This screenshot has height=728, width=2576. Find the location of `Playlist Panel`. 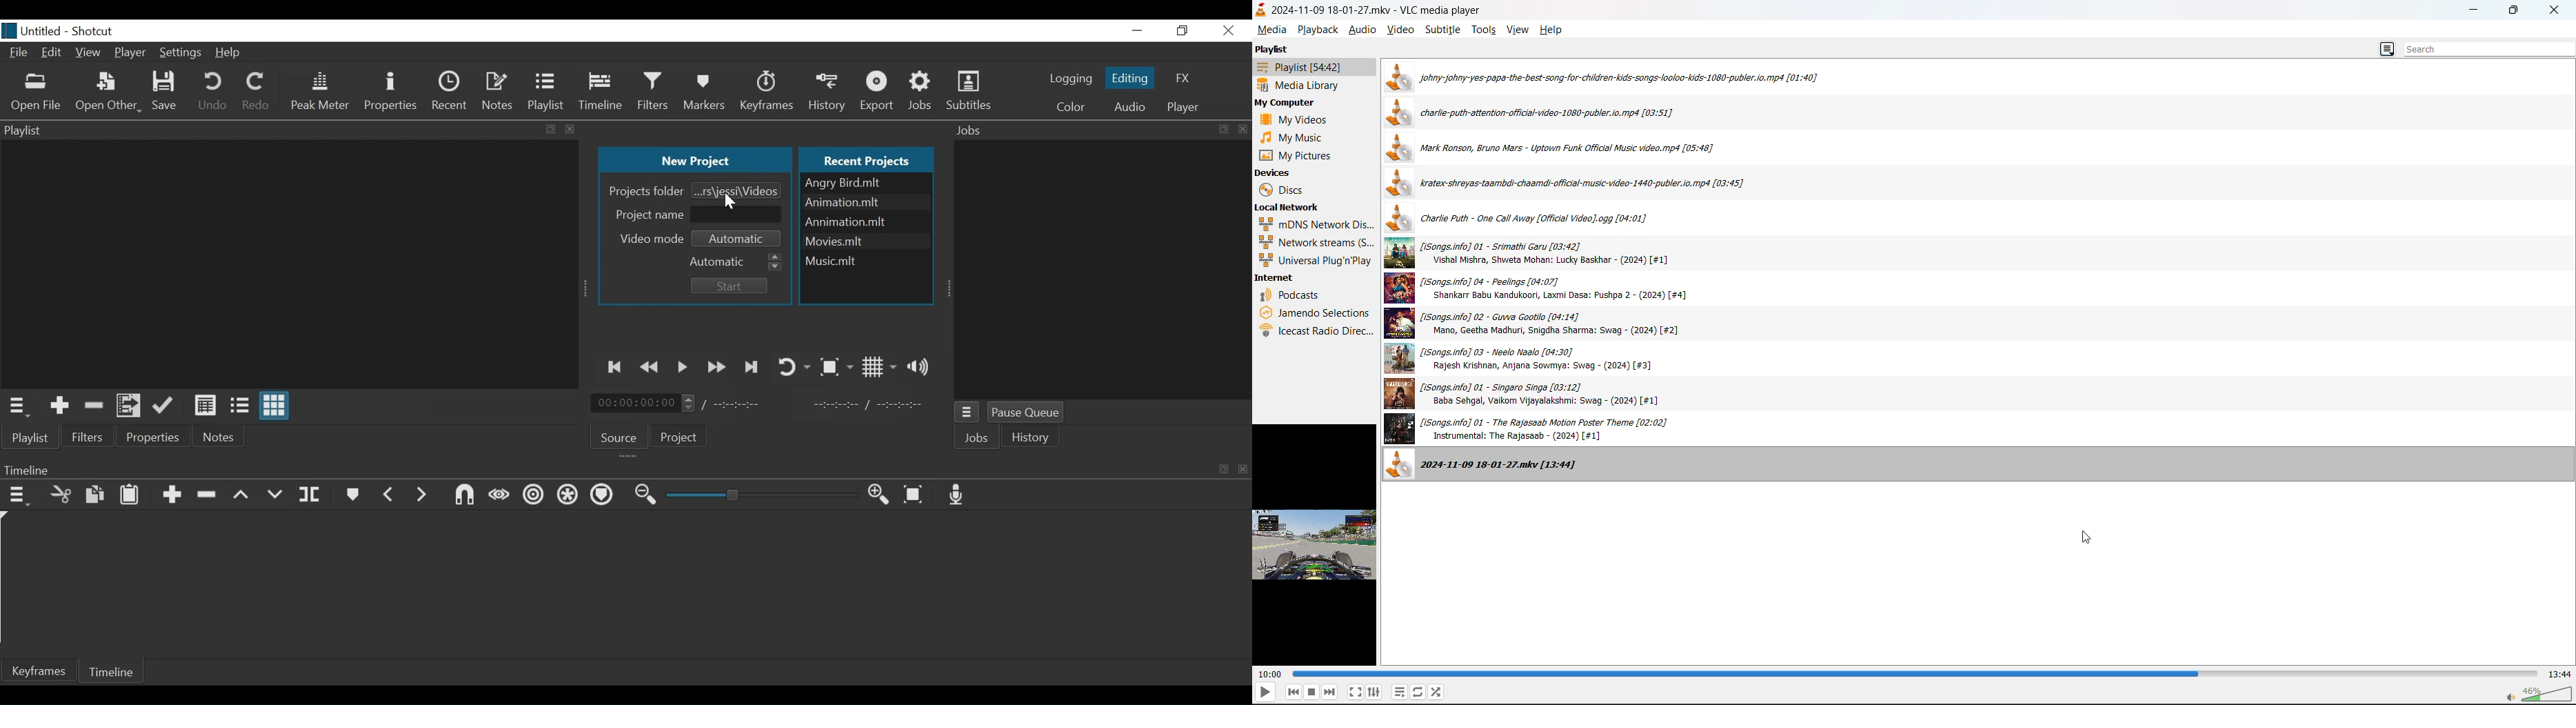

Playlist Panel is located at coordinates (290, 129).